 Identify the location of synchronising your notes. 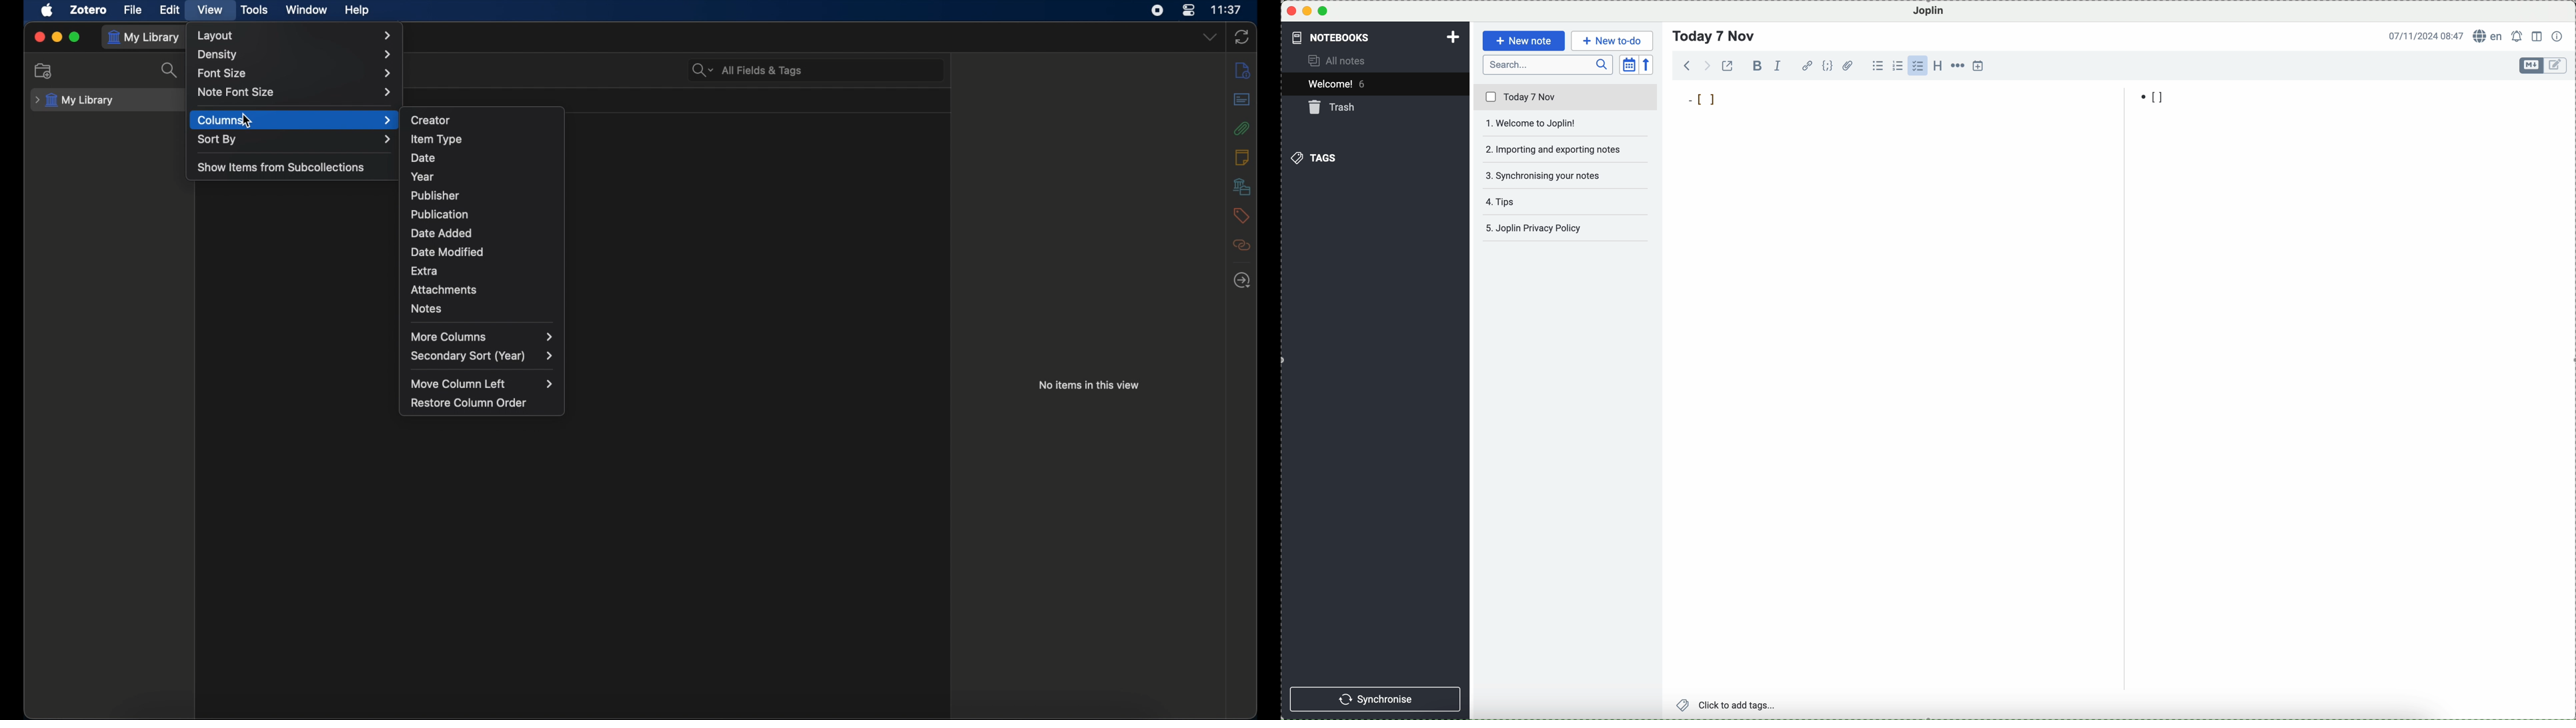
(1566, 177).